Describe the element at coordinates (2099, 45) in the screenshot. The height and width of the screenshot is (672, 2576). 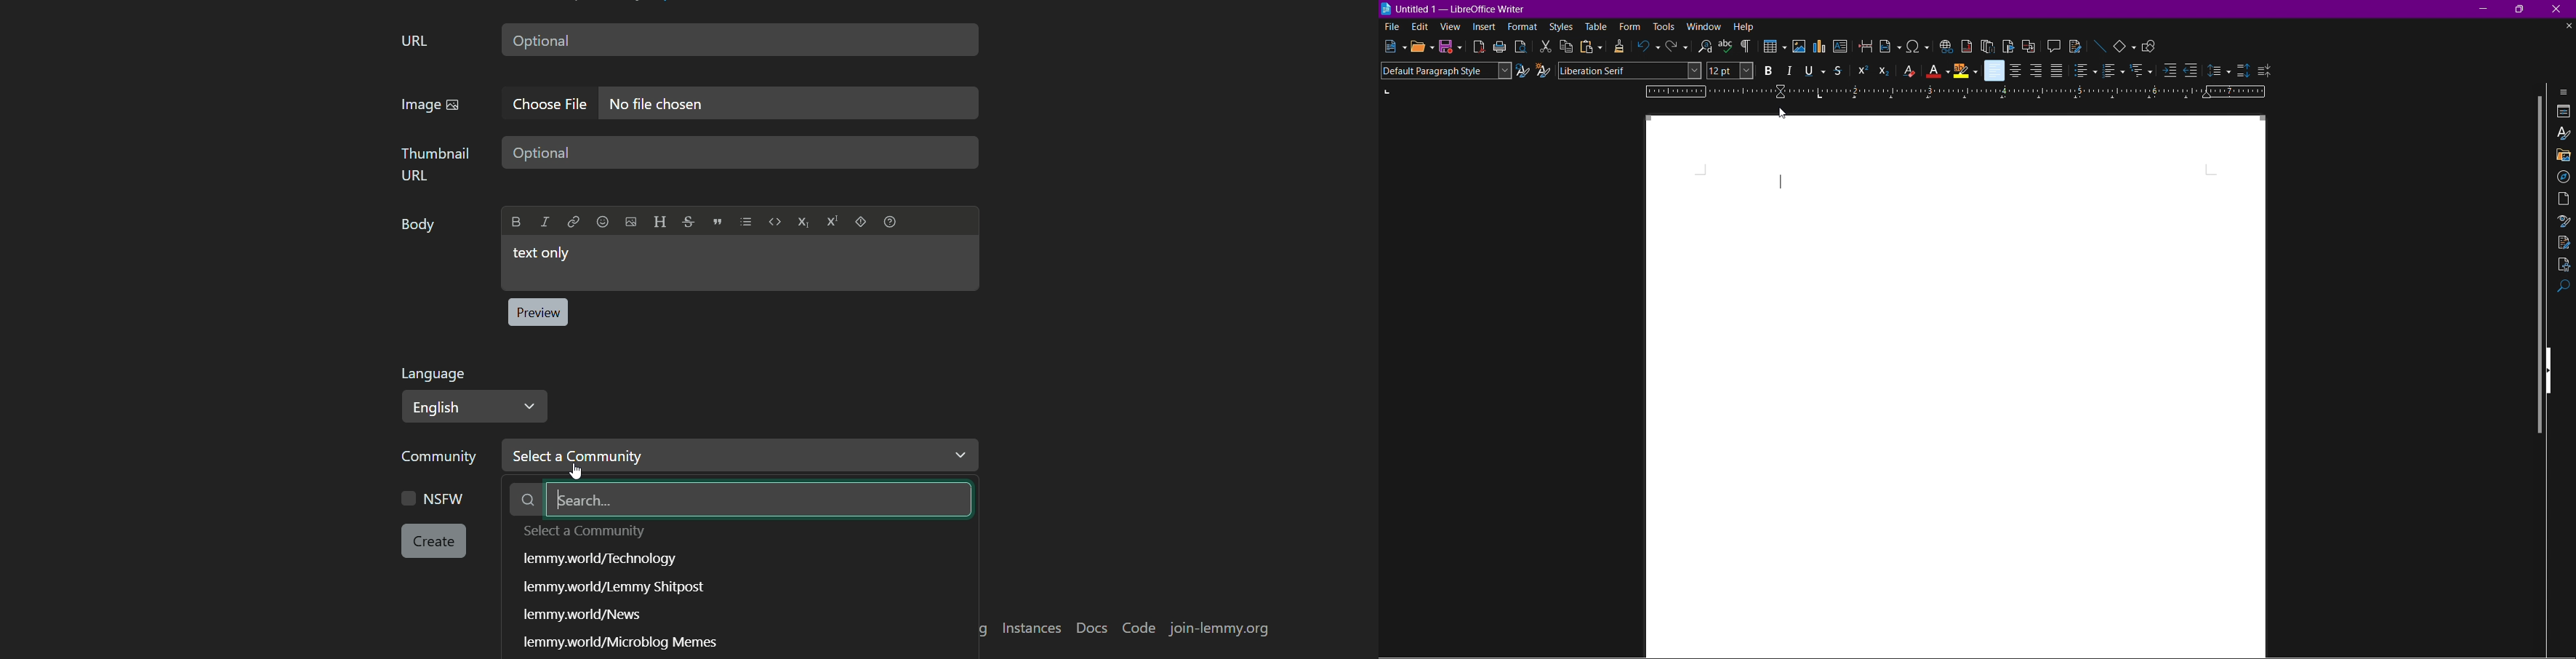
I see `Insert Line` at that location.